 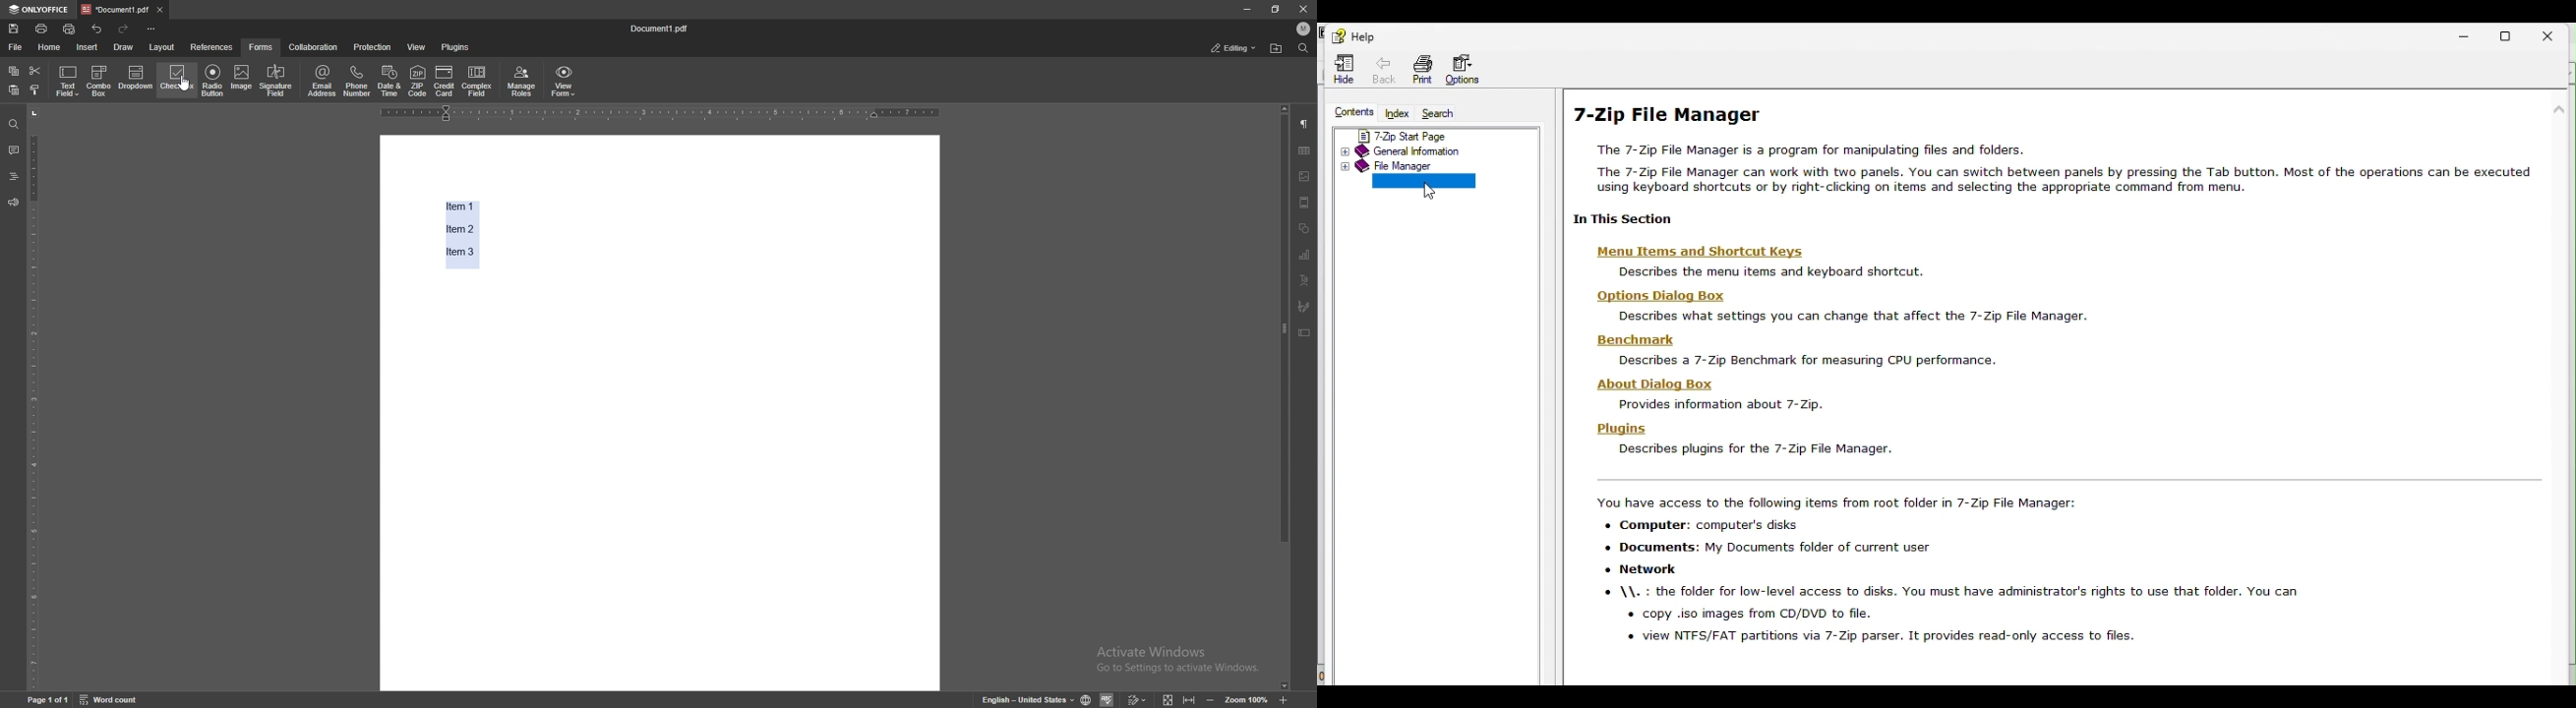 What do you see at coordinates (1305, 202) in the screenshot?
I see `header and footer` at bounding box center [1305, 202].